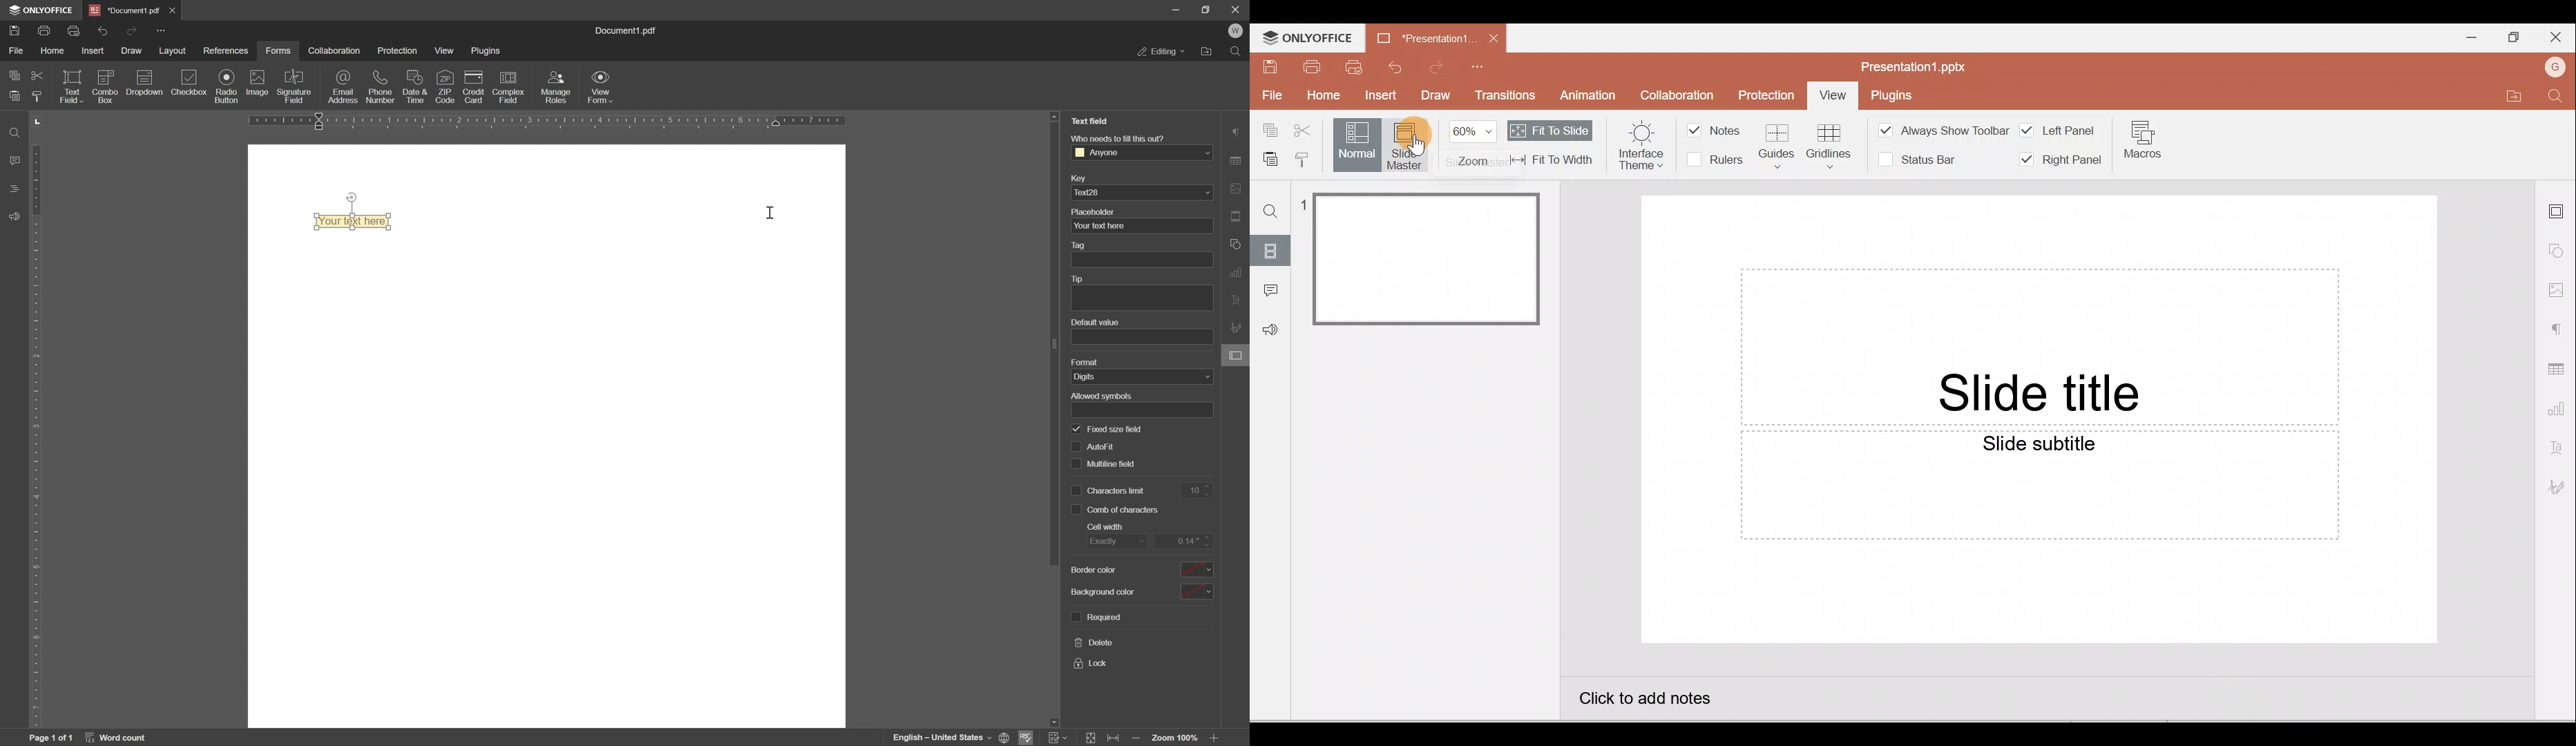 The height and width of the screenshot is (756, 2576). Describe the element at coordinates (1653, 703) in the screenshot. I see `Click to add notes` at that location.